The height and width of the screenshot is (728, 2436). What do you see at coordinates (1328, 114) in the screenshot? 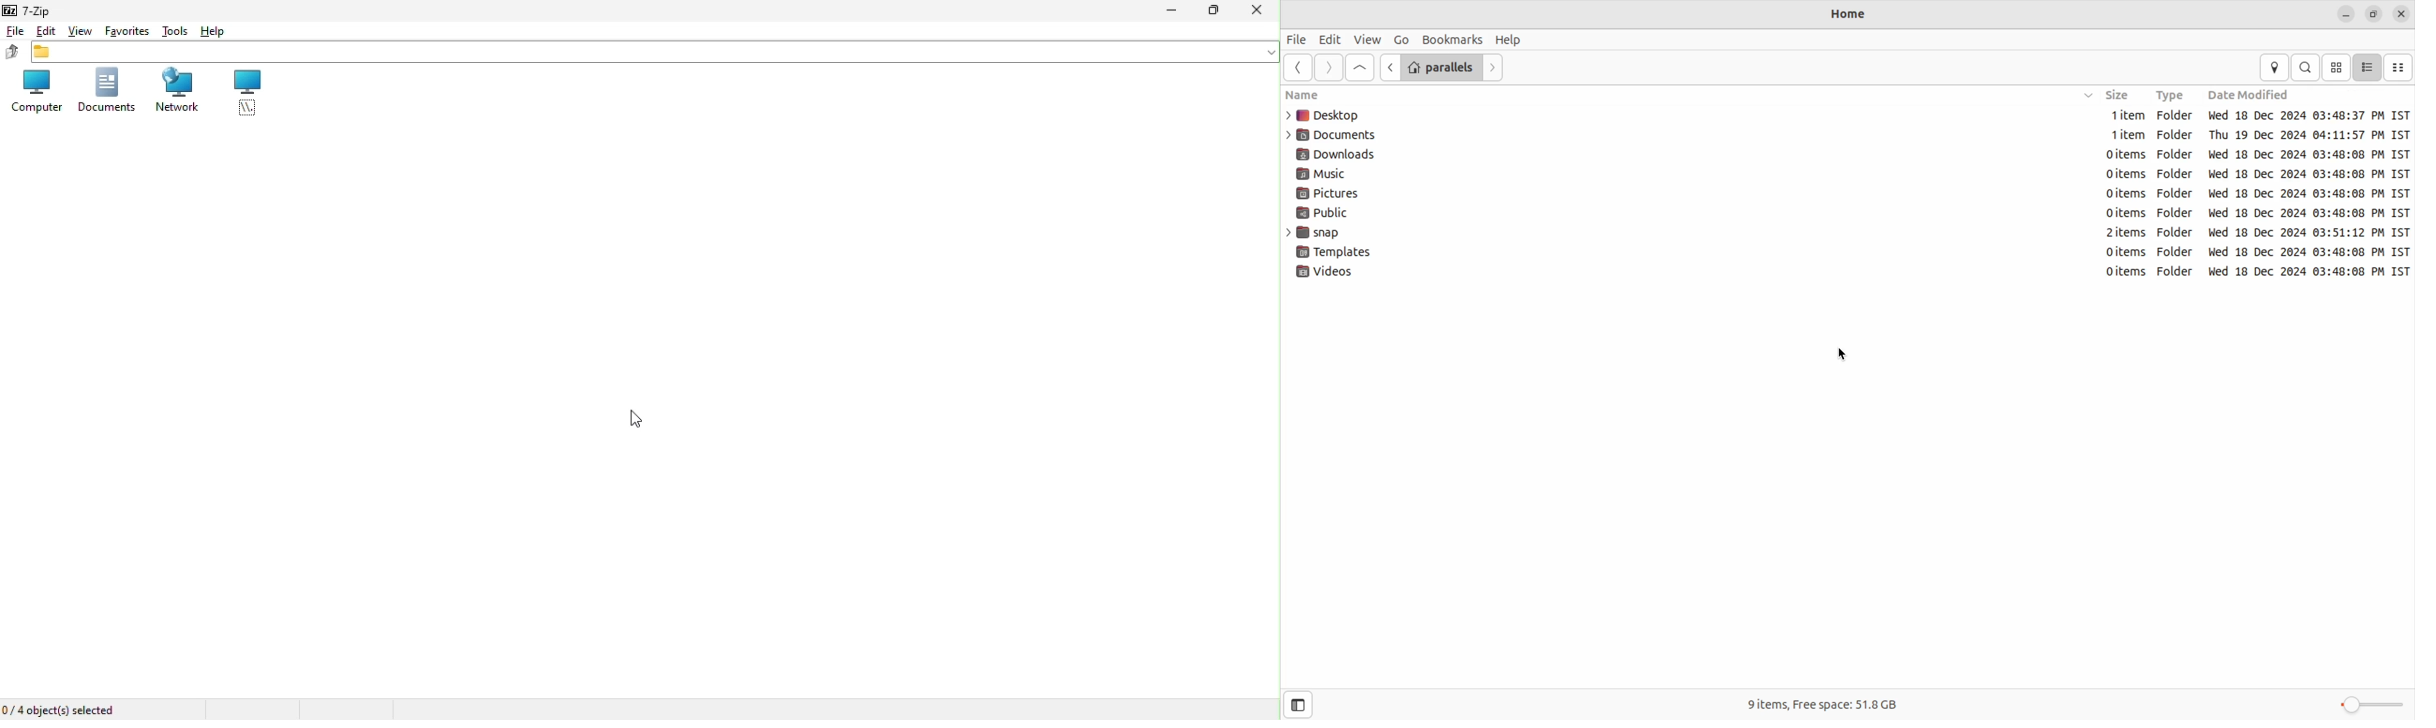
I see `Desktop` at bounding box center [1328, 114].